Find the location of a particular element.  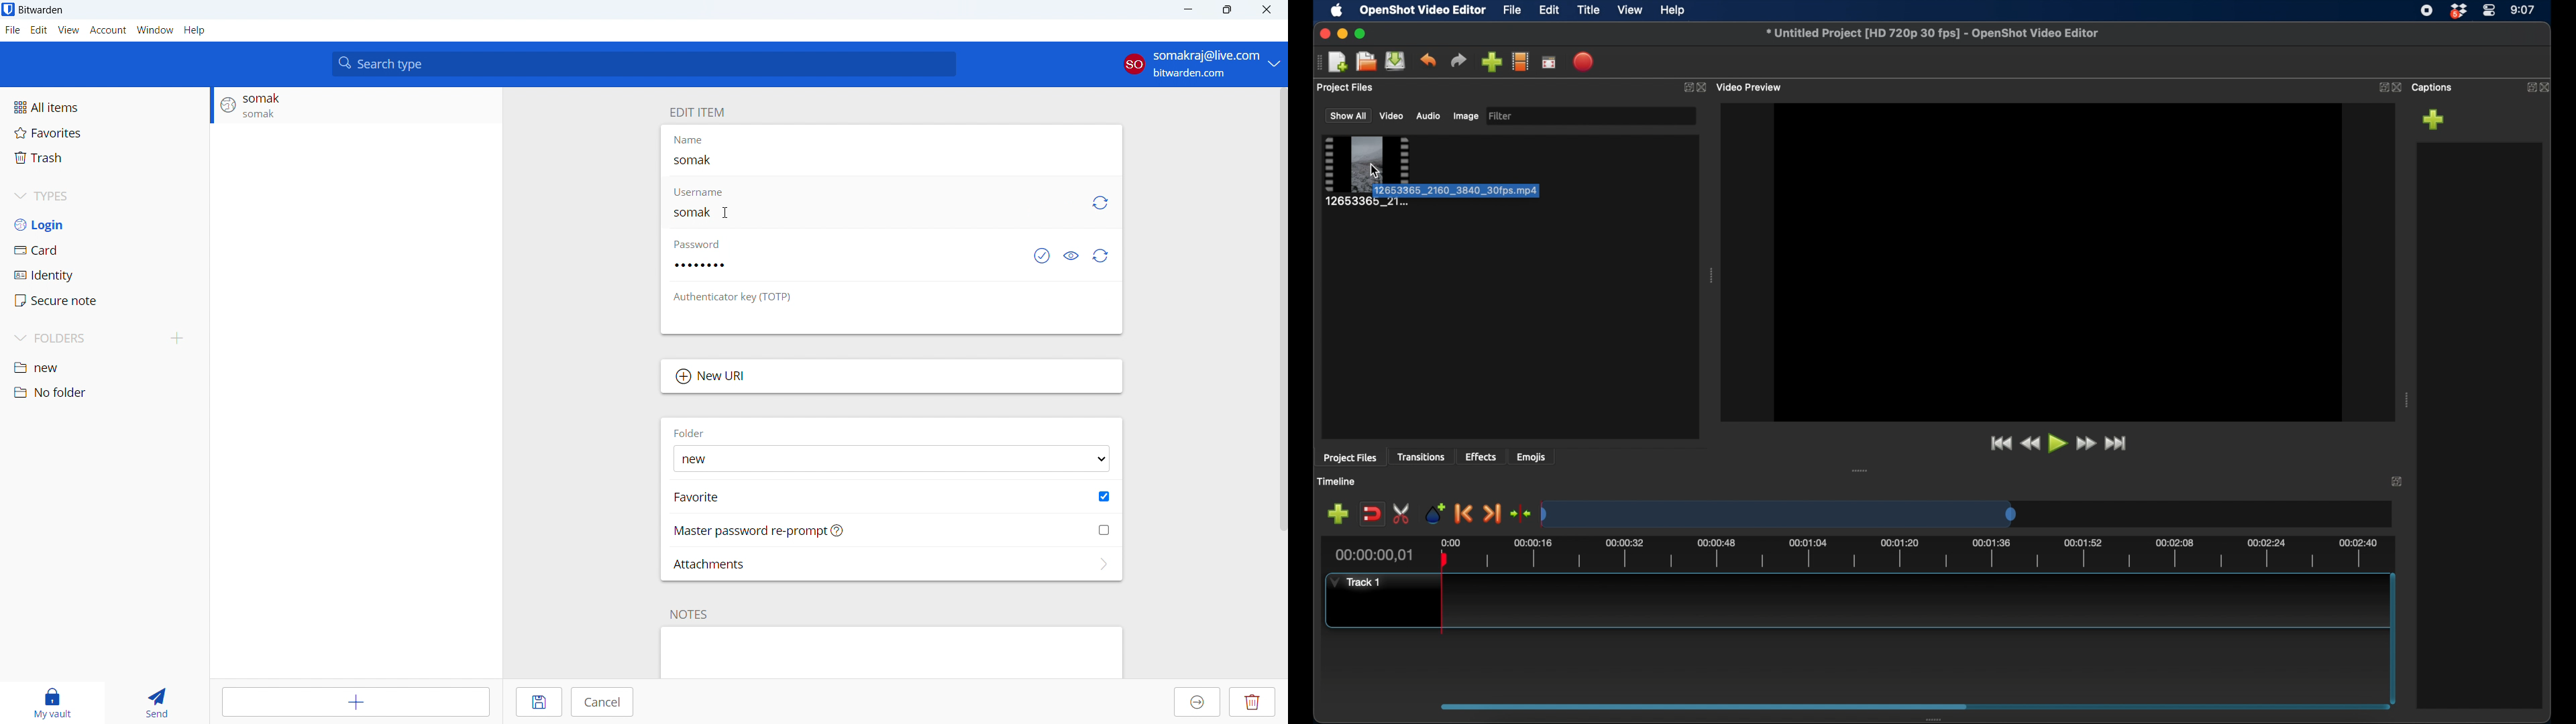

toggle favorite is located at coordinates (1104, 496).